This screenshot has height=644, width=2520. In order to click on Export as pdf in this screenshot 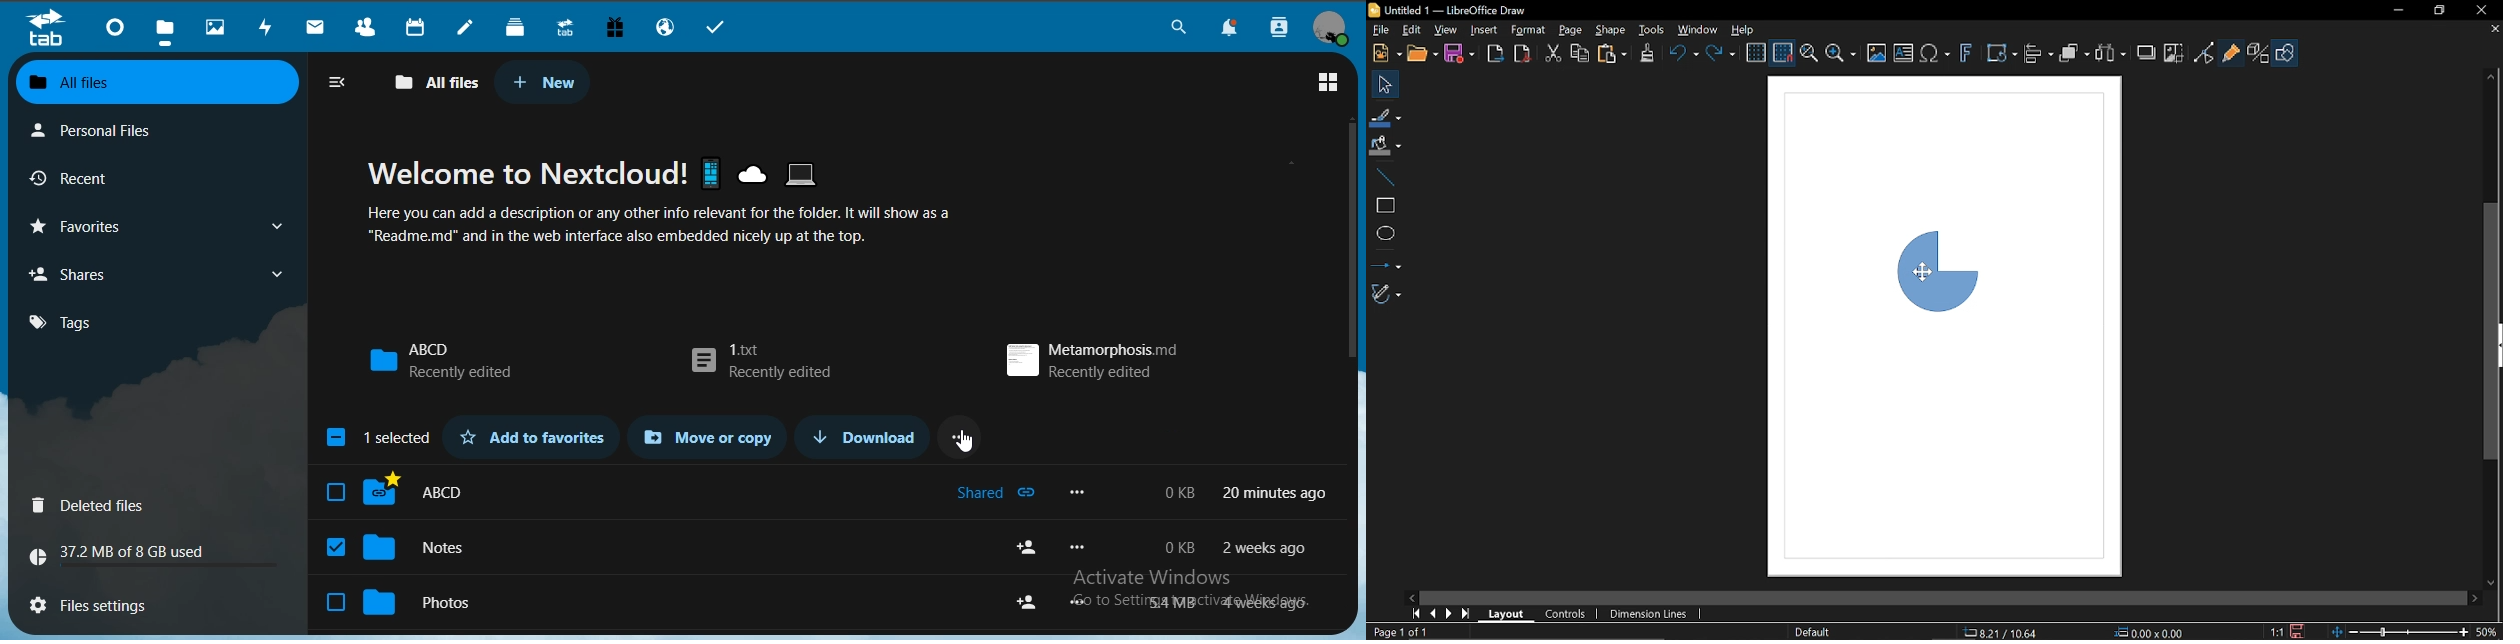, I will do `click(1522, 52)`.